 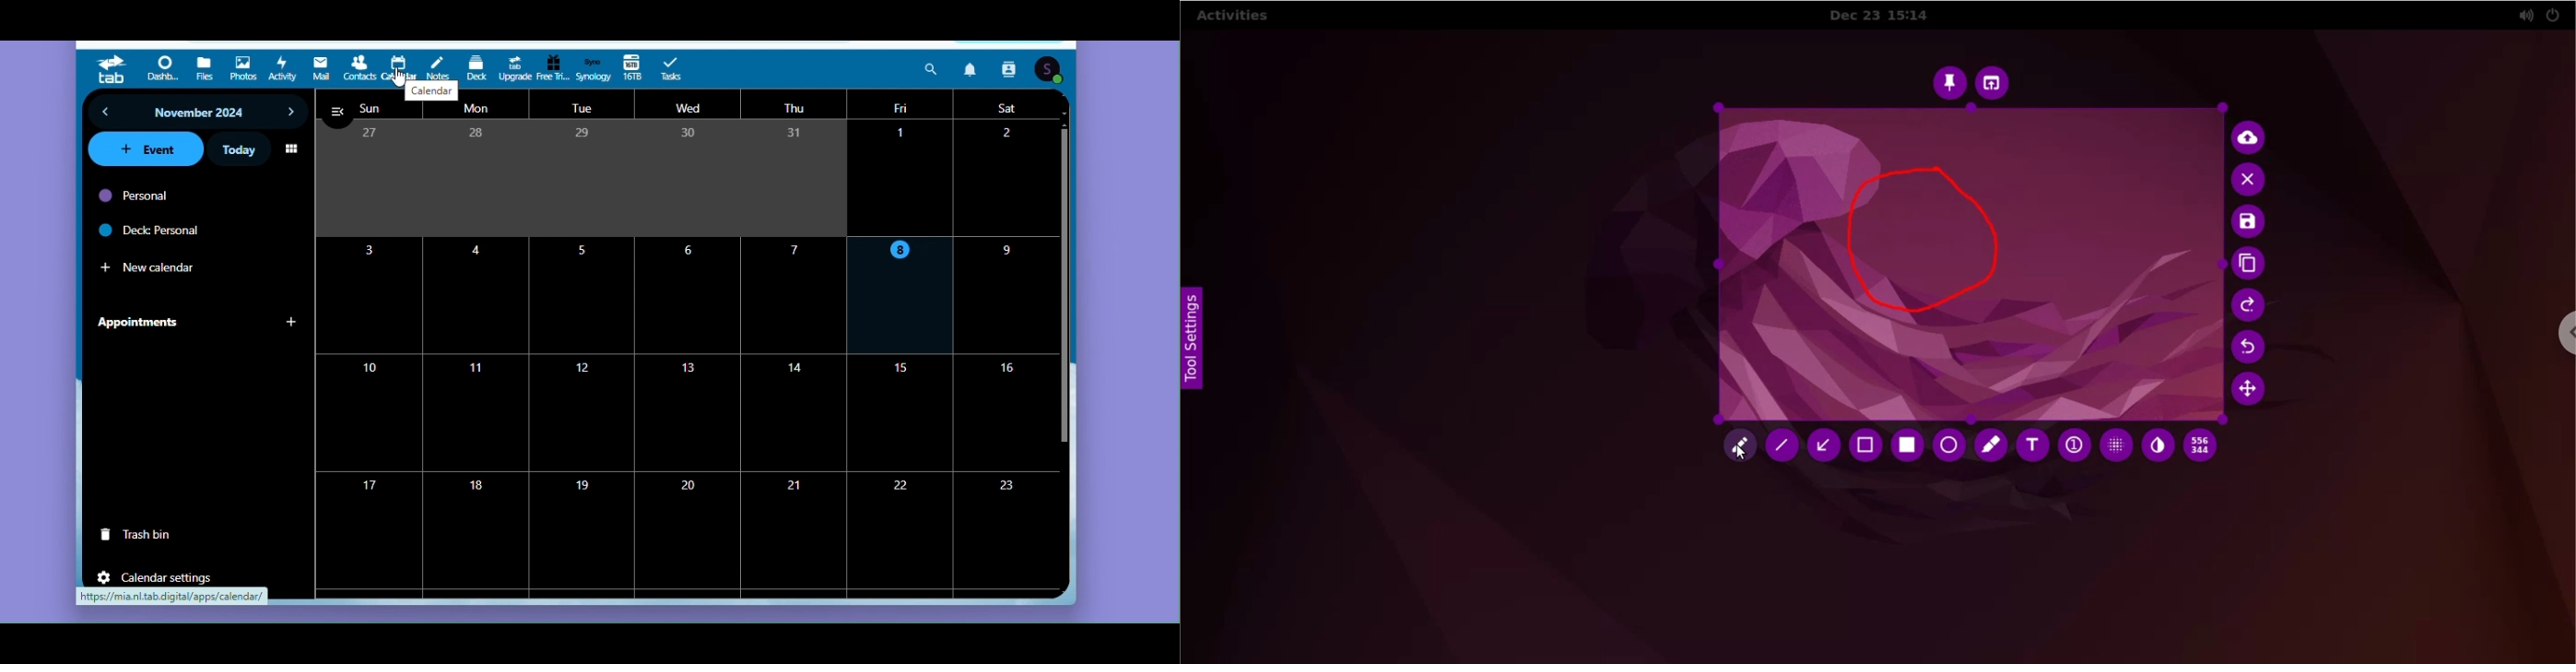 What do you see at coordinates (170, 230) in the screenshot?
I see `Deck: personal` at bounding box center [170, 230].